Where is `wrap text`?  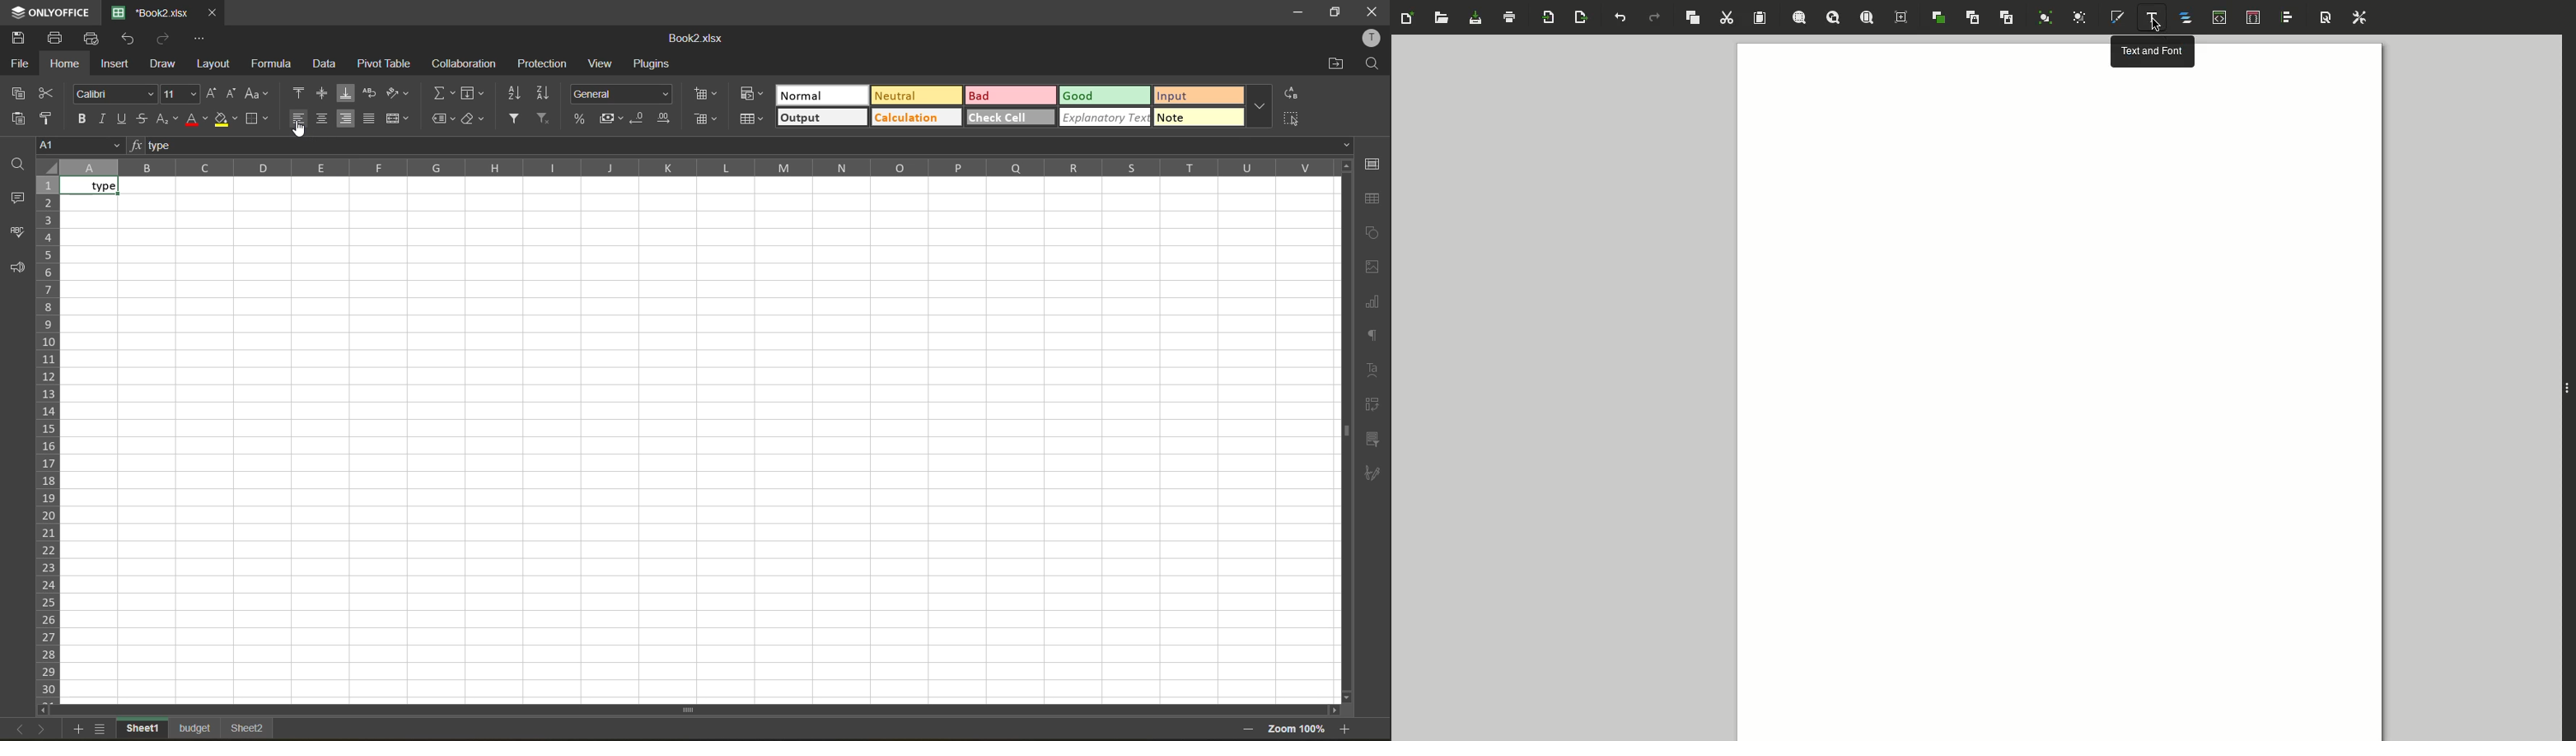 wrap text is located at coordinates (370, 94).